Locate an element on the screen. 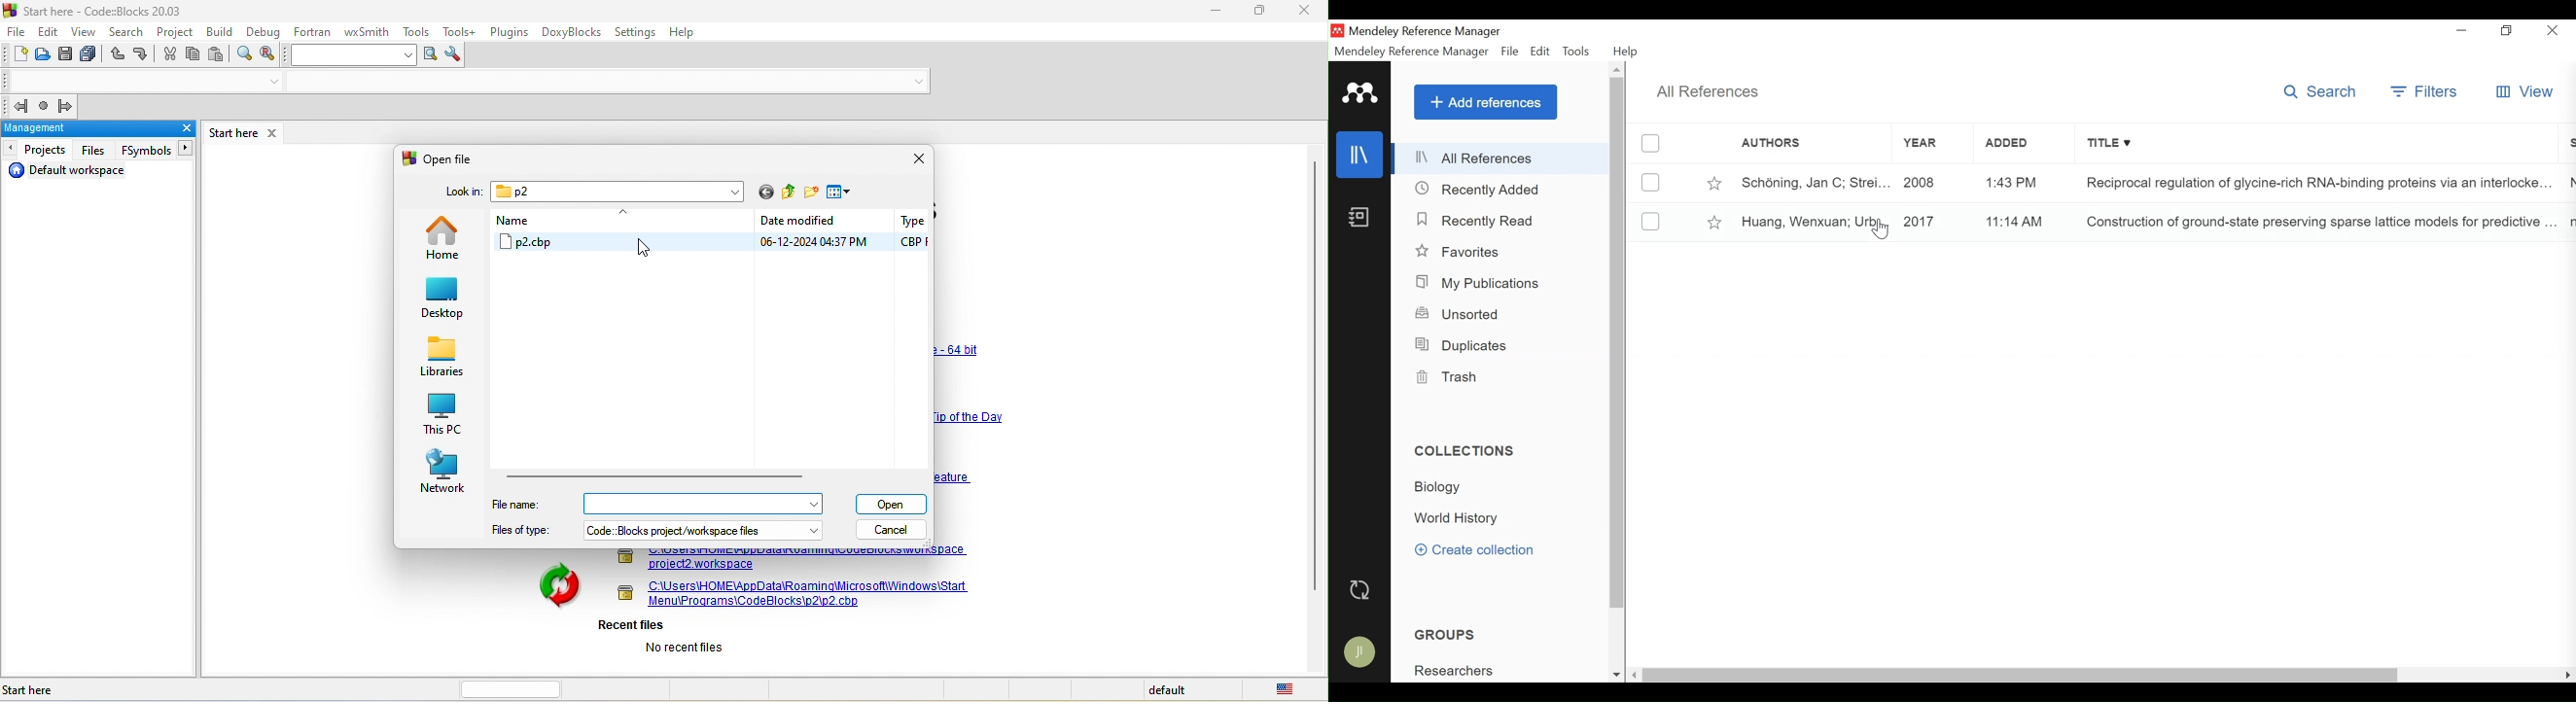 The width and height of the screenshot is (2576, 728). project is located at coordinates (175, 32).